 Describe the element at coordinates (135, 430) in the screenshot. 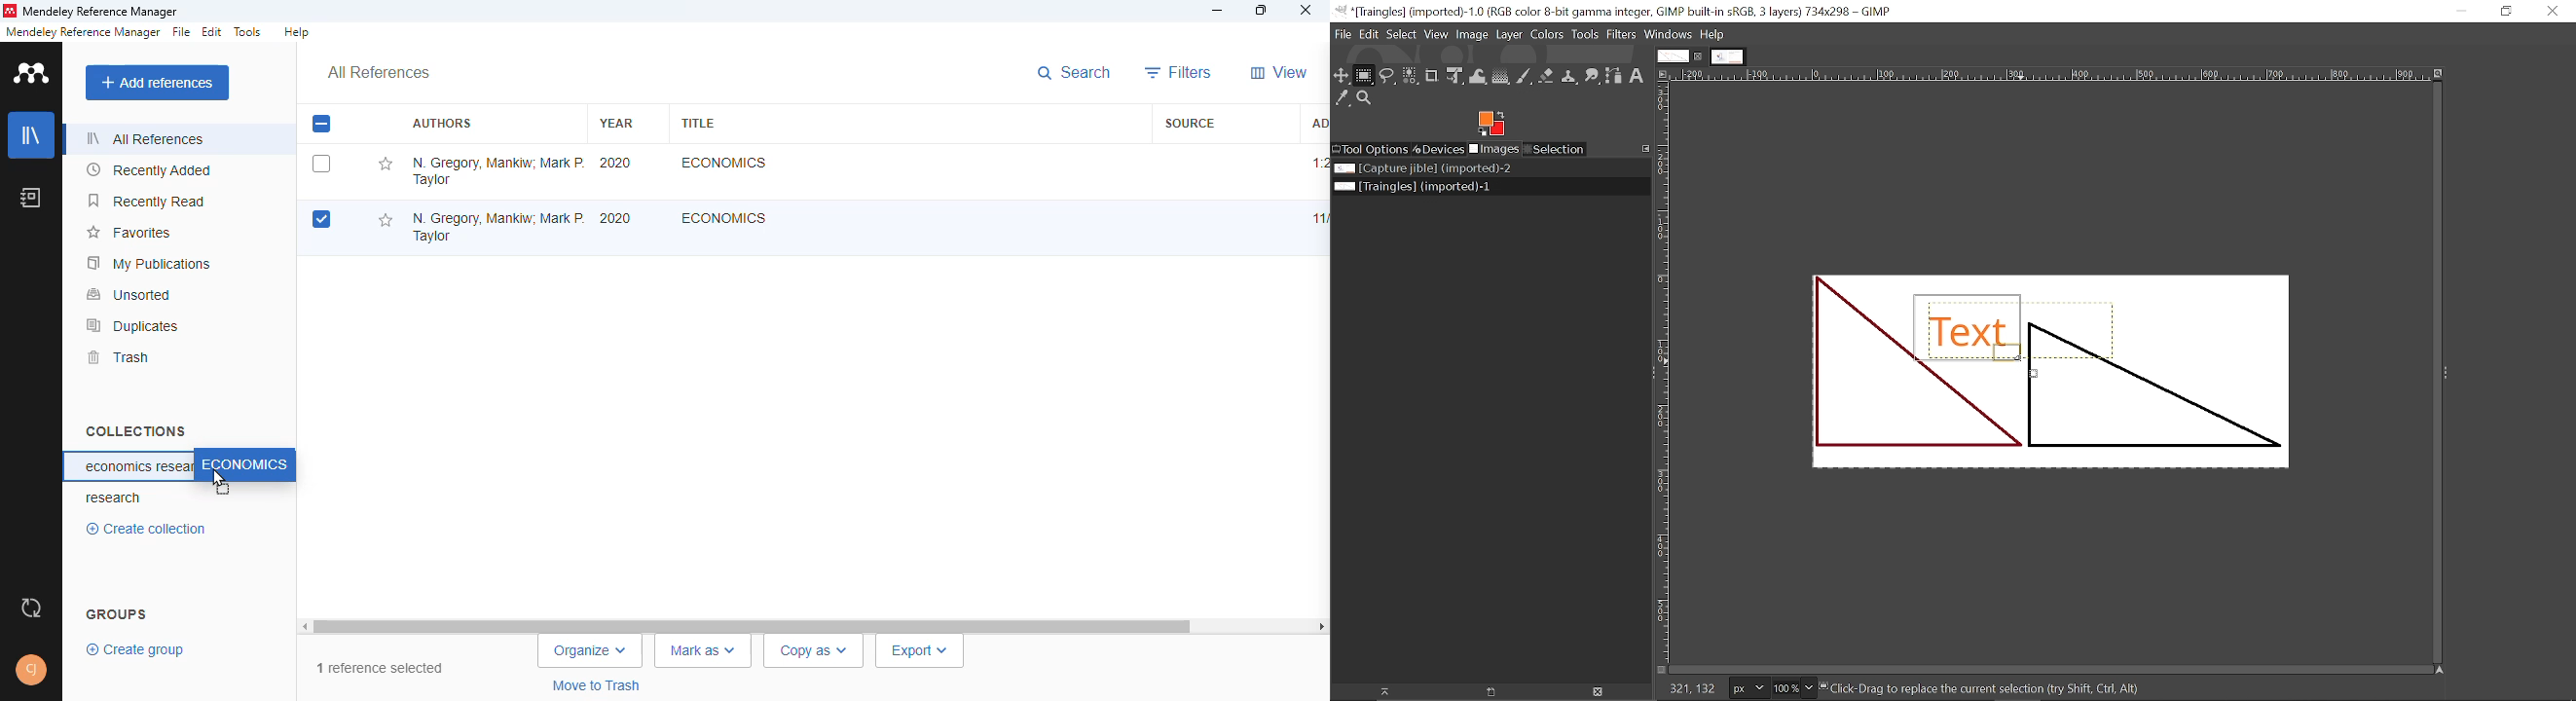

I see `collections` at that location.